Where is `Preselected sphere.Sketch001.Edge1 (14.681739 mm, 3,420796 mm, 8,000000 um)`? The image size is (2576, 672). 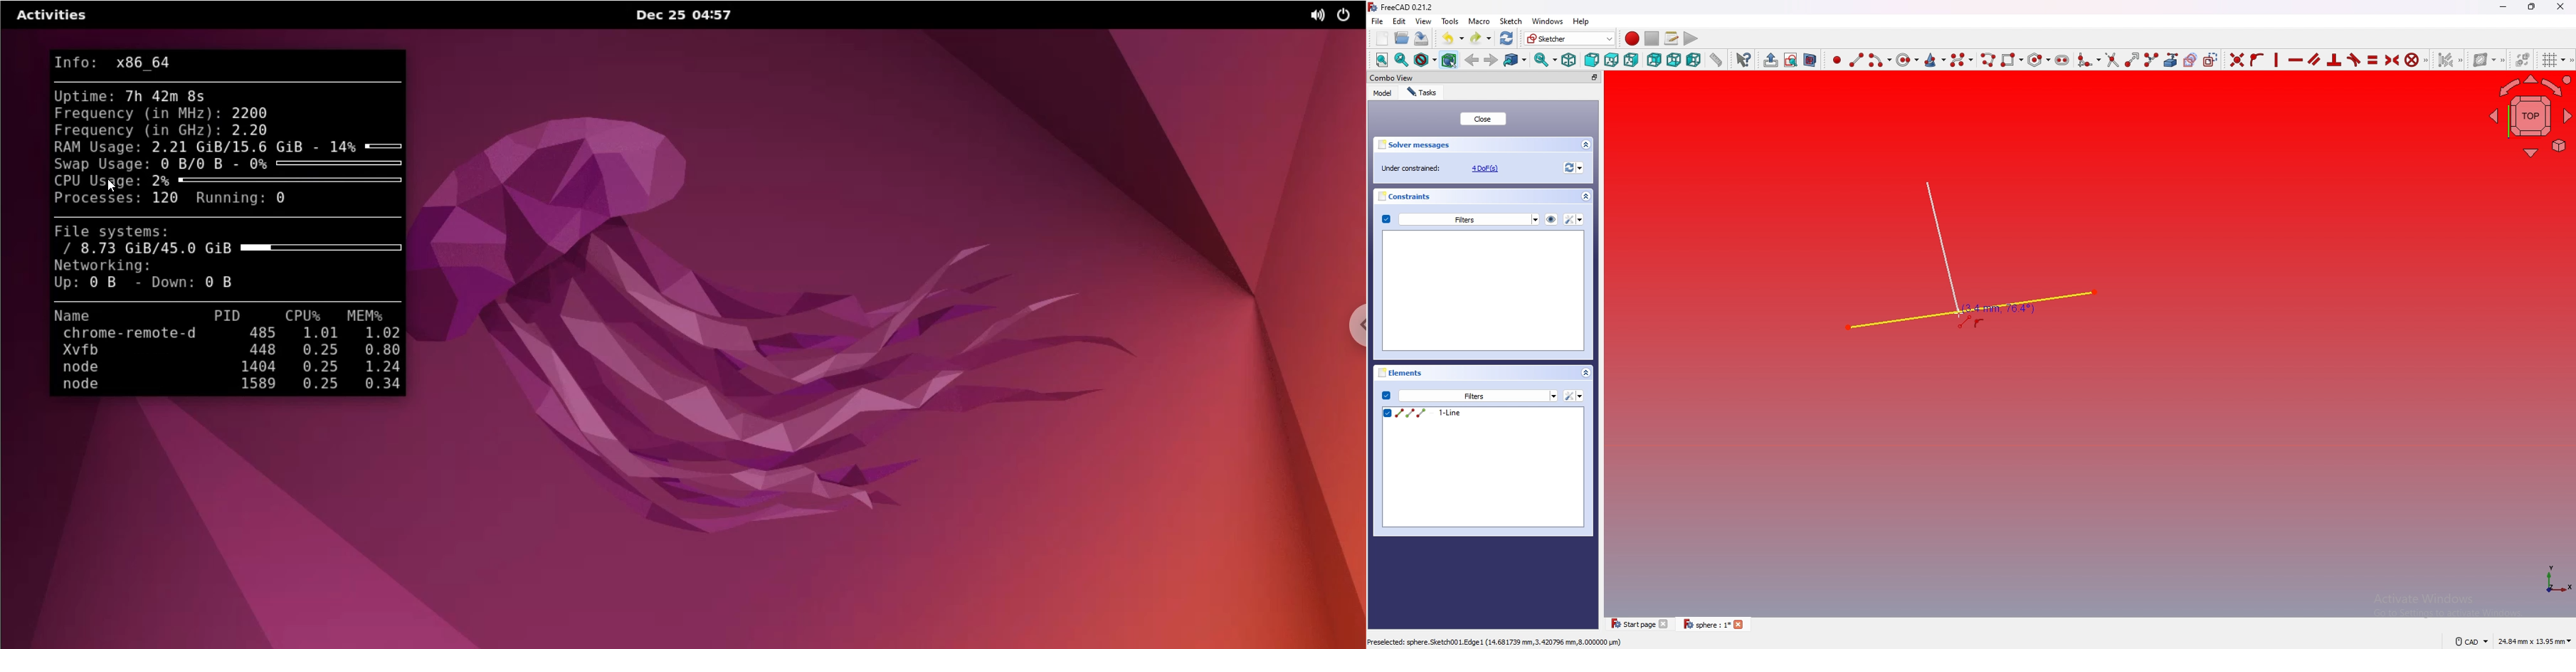
Preselected sphere.Sketch001.Edge1 (14.681739 mm, 3,420796 mm, 8,000000 um) is located at coordinates (1496, 643).